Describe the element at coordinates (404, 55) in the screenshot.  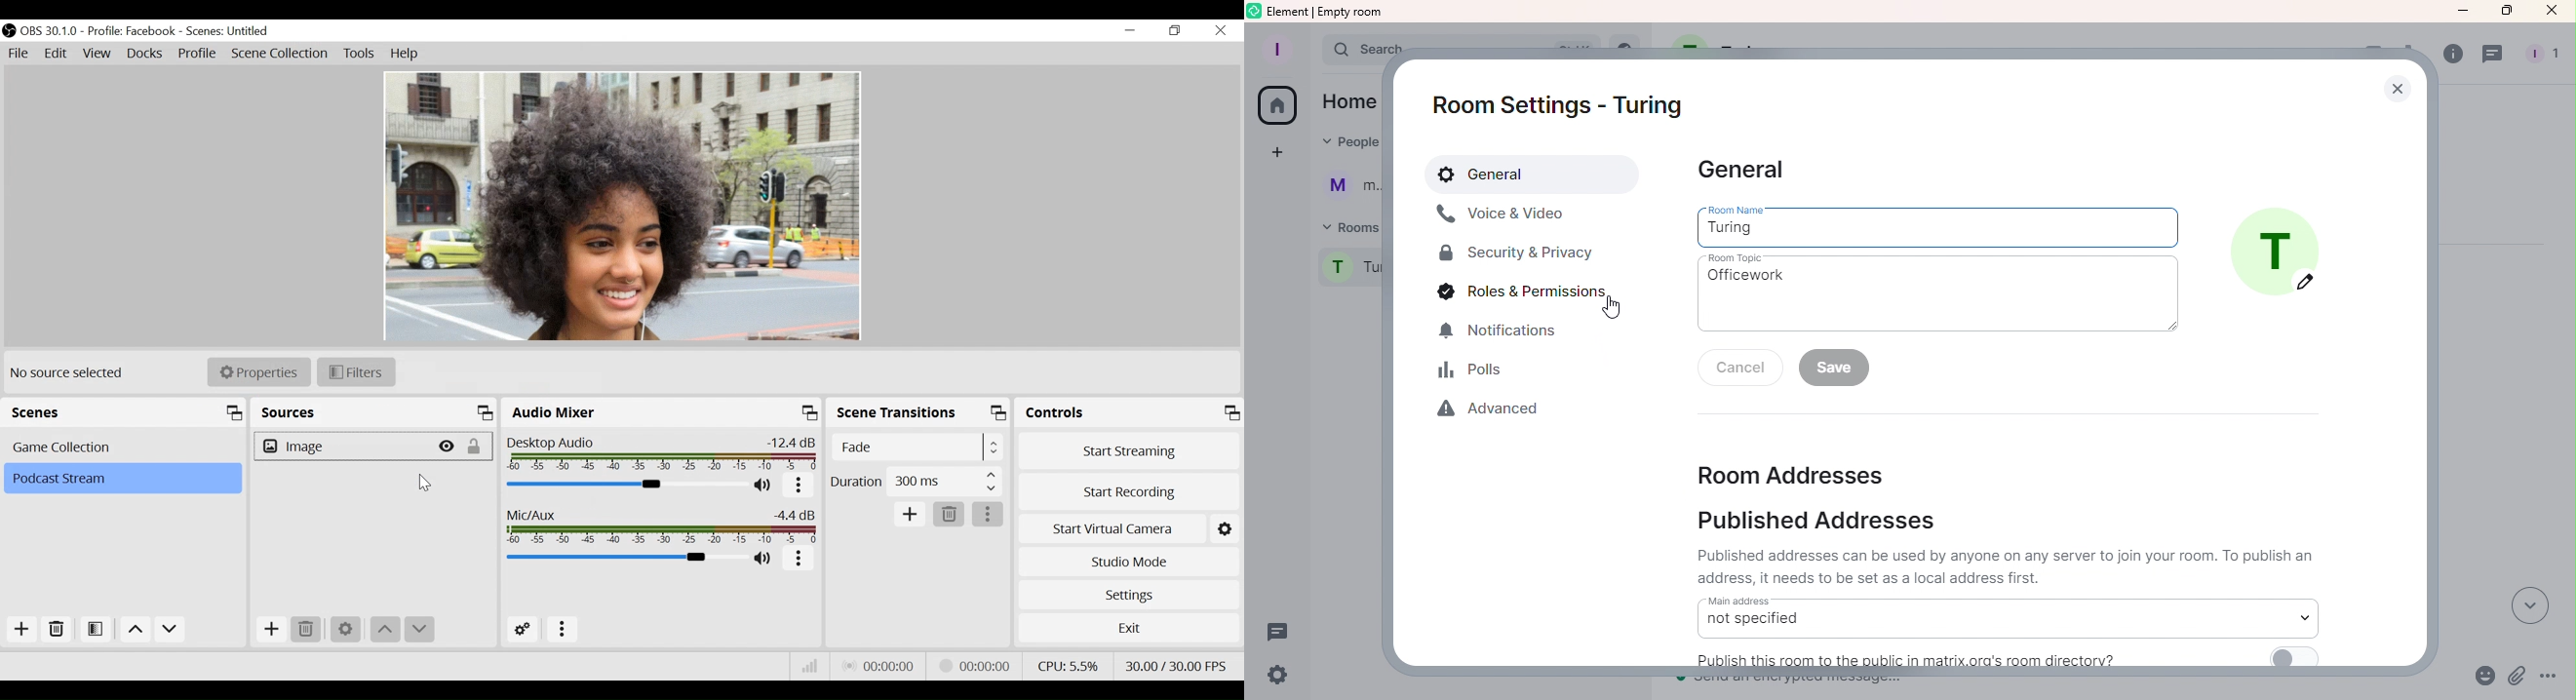
I see `Help` at that location.